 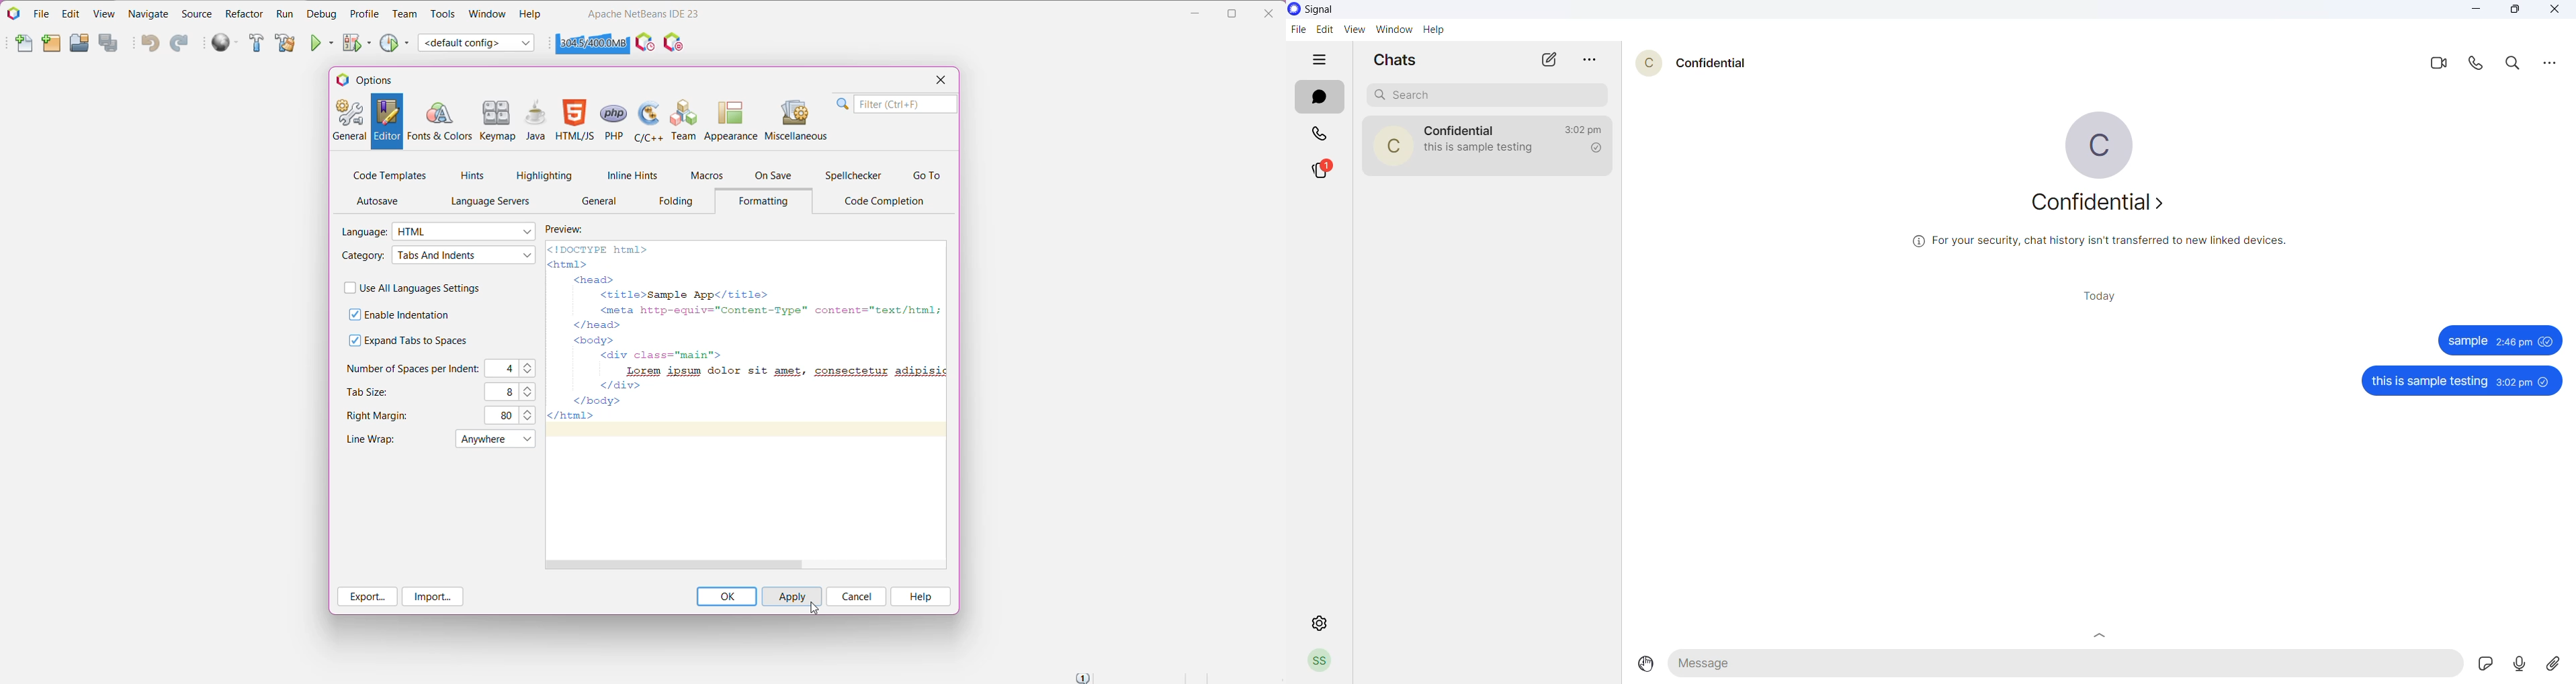 What do you see at coordinates (284, 15) in the screenshot?
I see `Run` at bounding box center [284, 15].